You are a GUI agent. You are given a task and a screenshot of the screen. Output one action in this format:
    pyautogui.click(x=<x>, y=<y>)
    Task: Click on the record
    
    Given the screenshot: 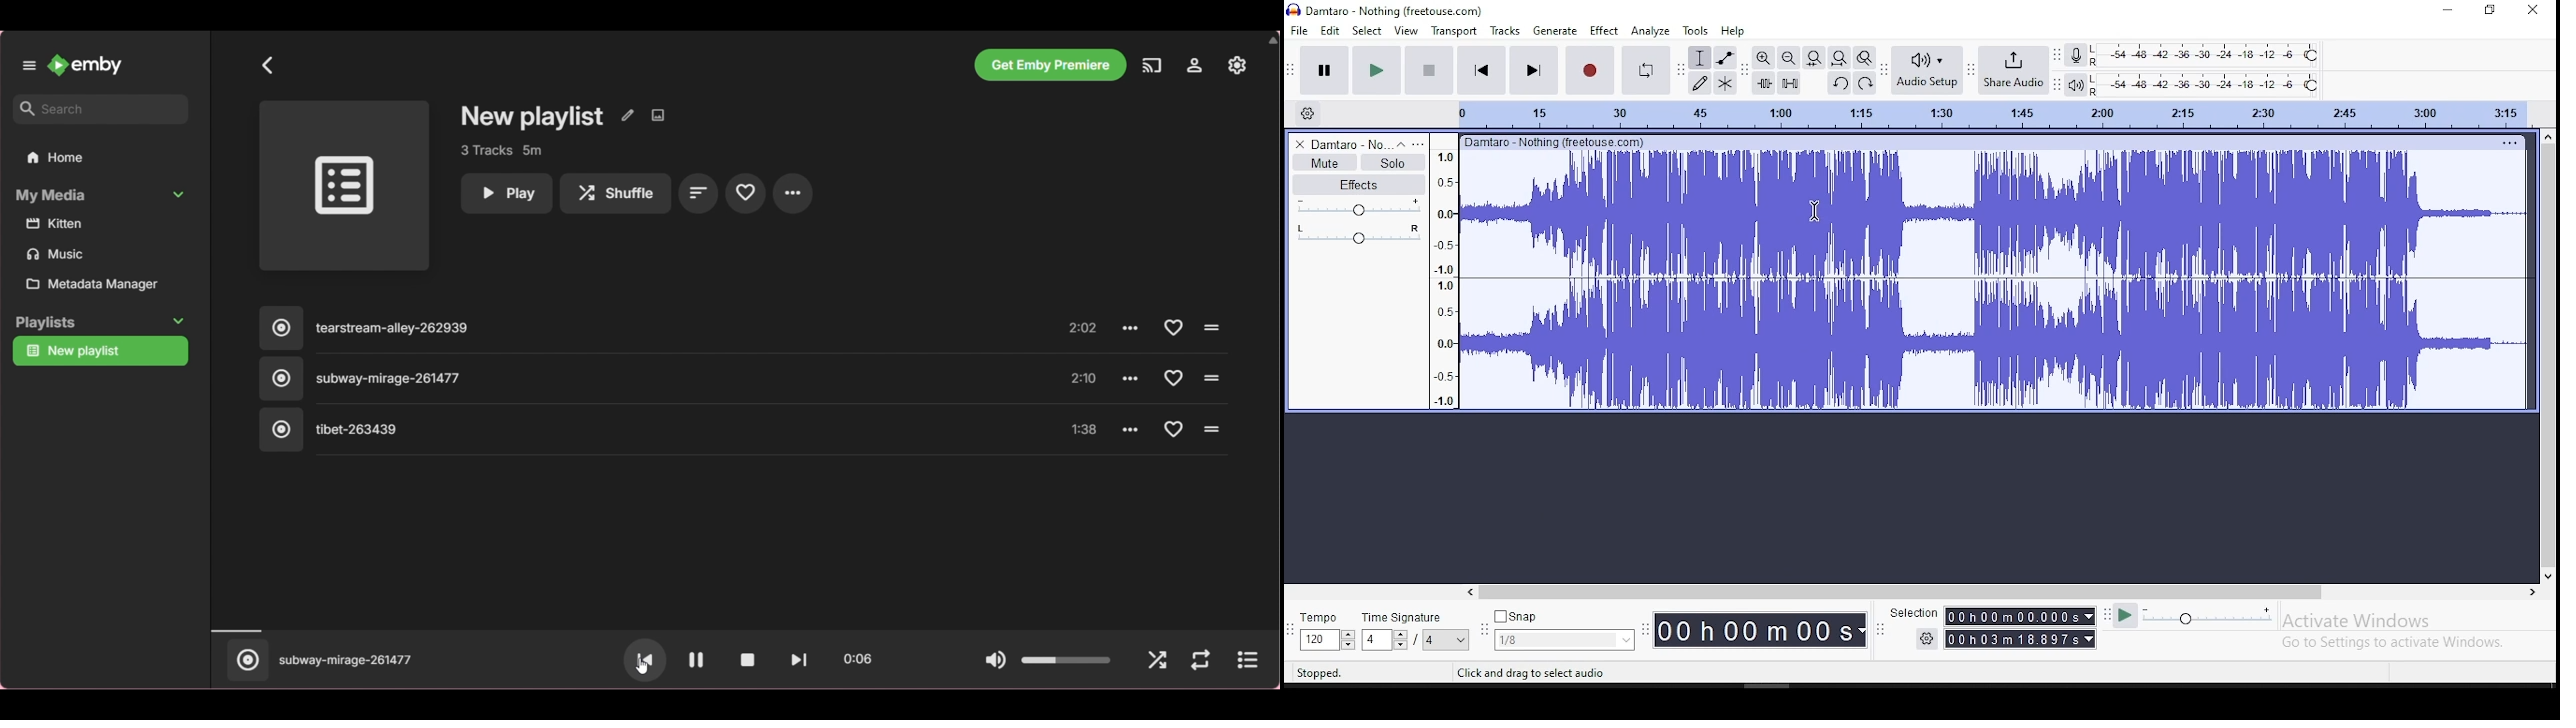 What is the action you would take?
    pyautogui.click(x=1591, y=71)
    